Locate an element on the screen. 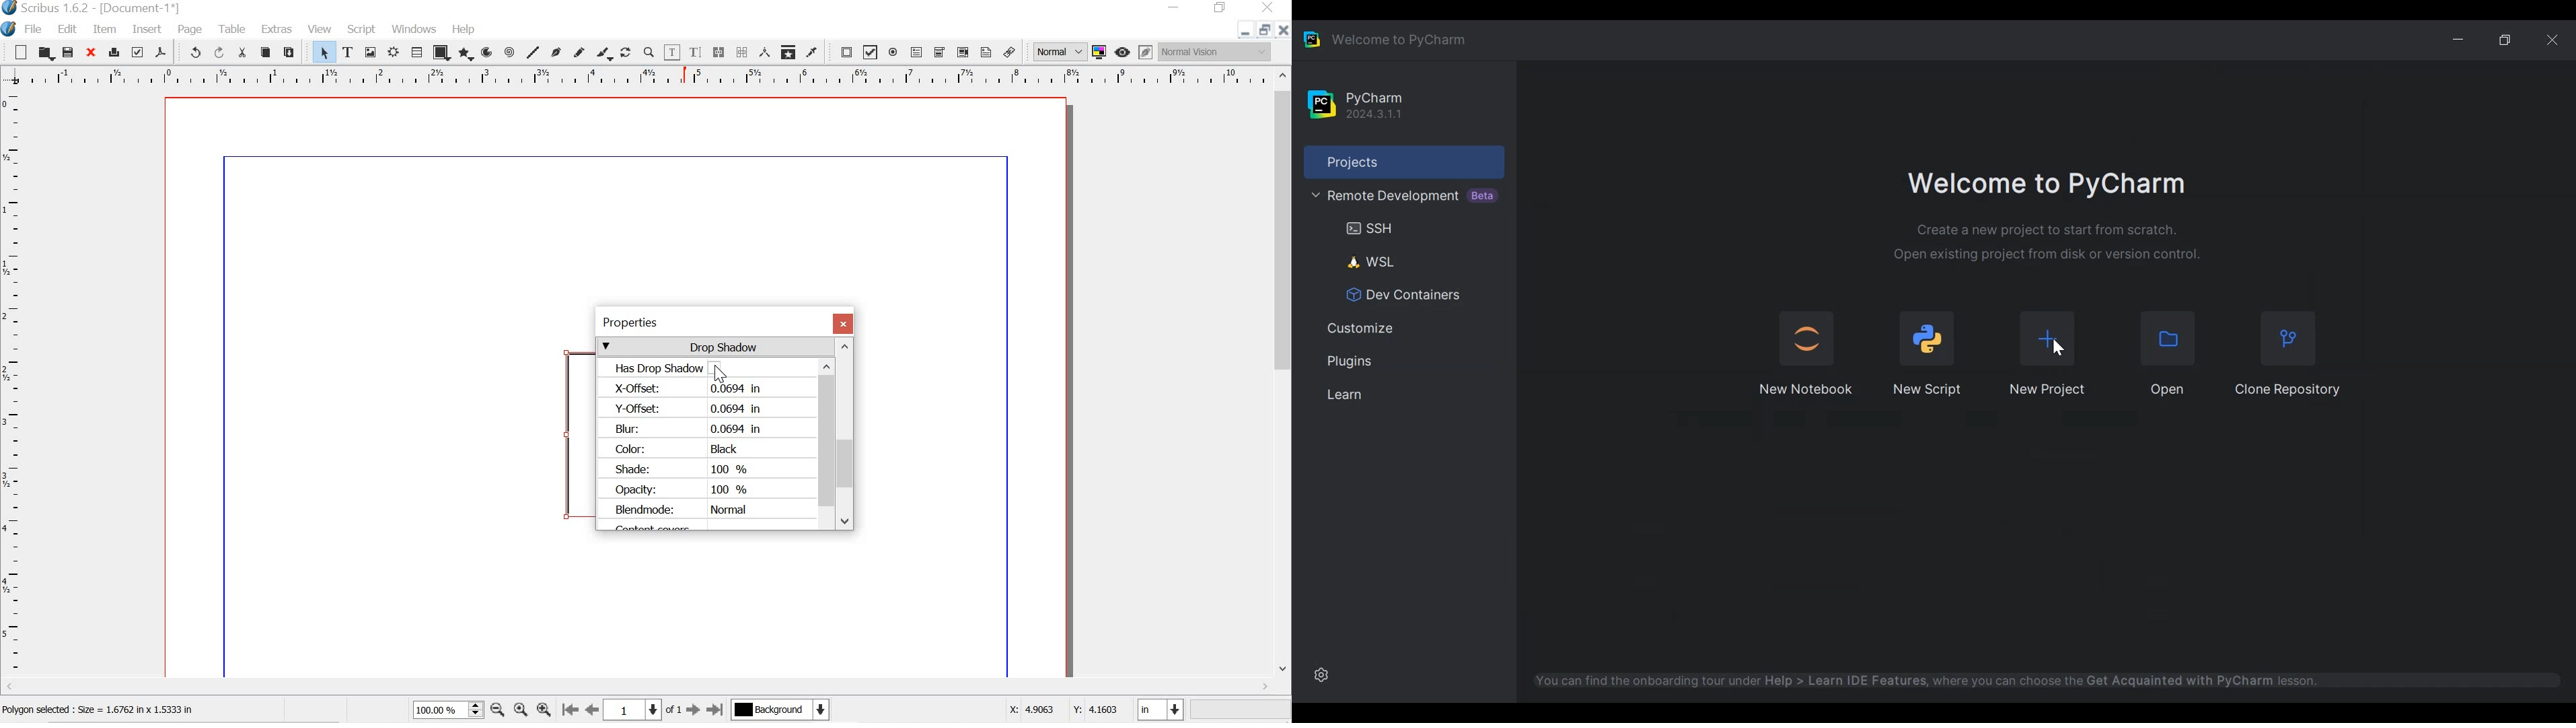 This screenshot has width=2576, height=728. EXTRAS is located at coordinates (276, 30).